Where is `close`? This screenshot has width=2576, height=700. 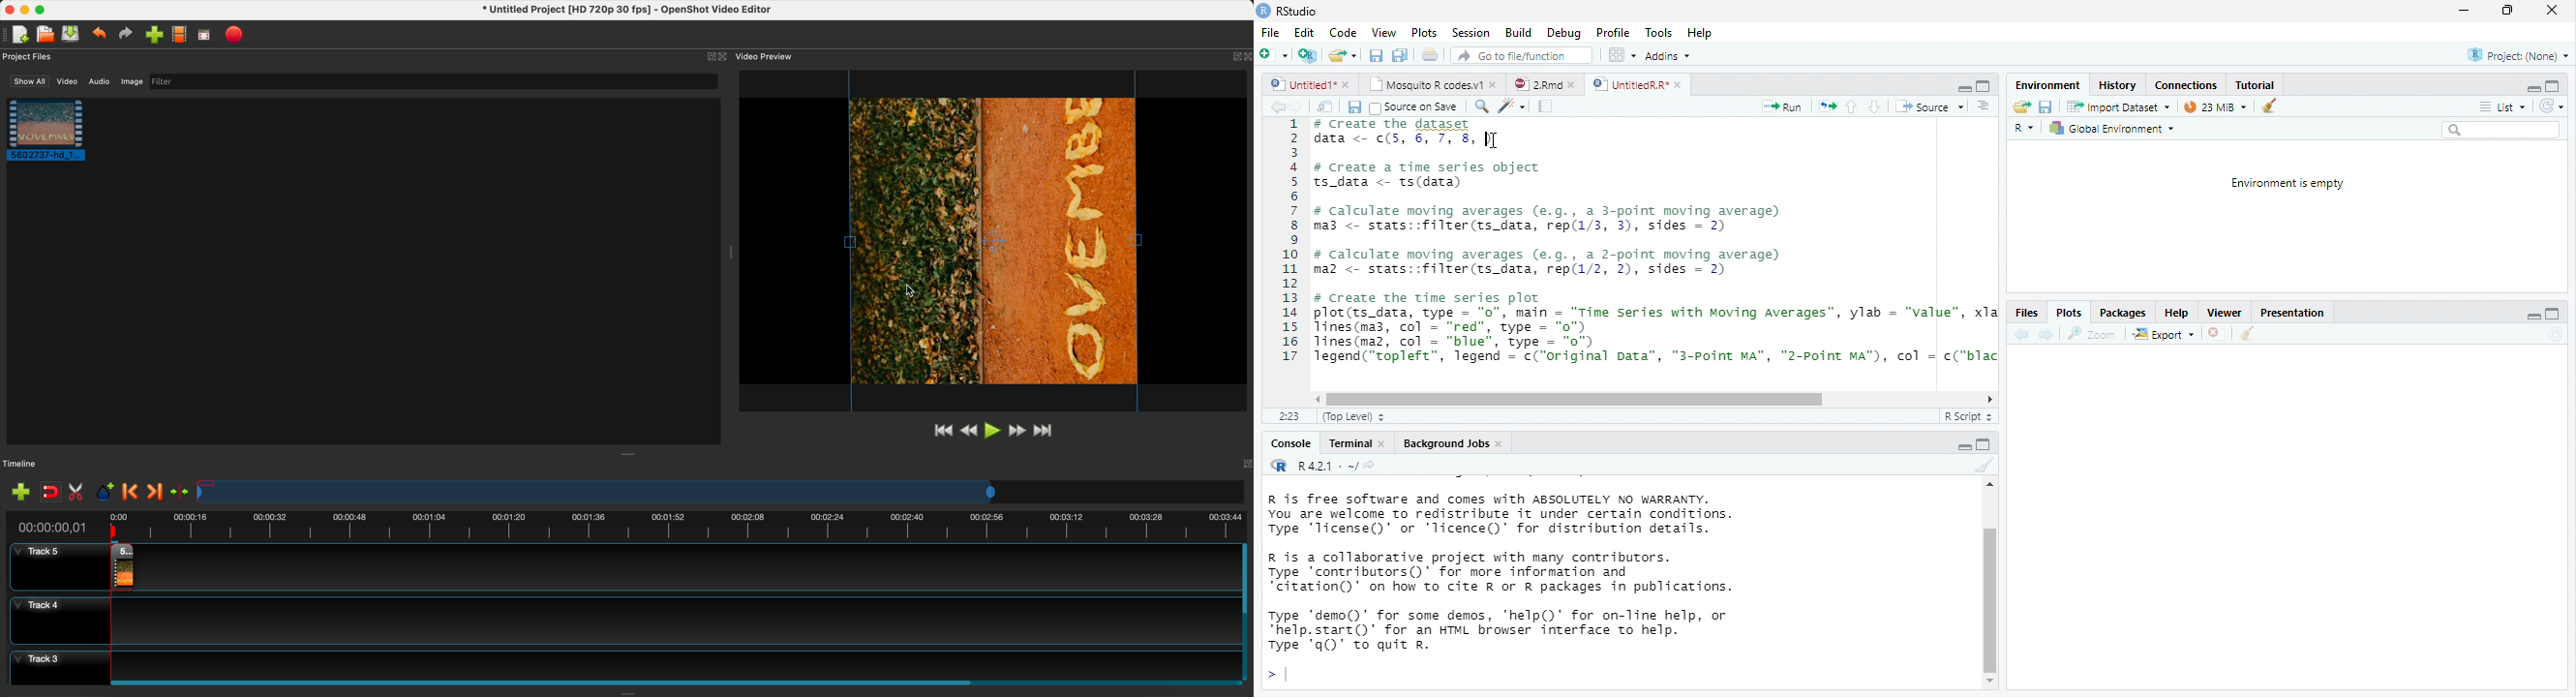 close is located at coordinates (1496, 83).